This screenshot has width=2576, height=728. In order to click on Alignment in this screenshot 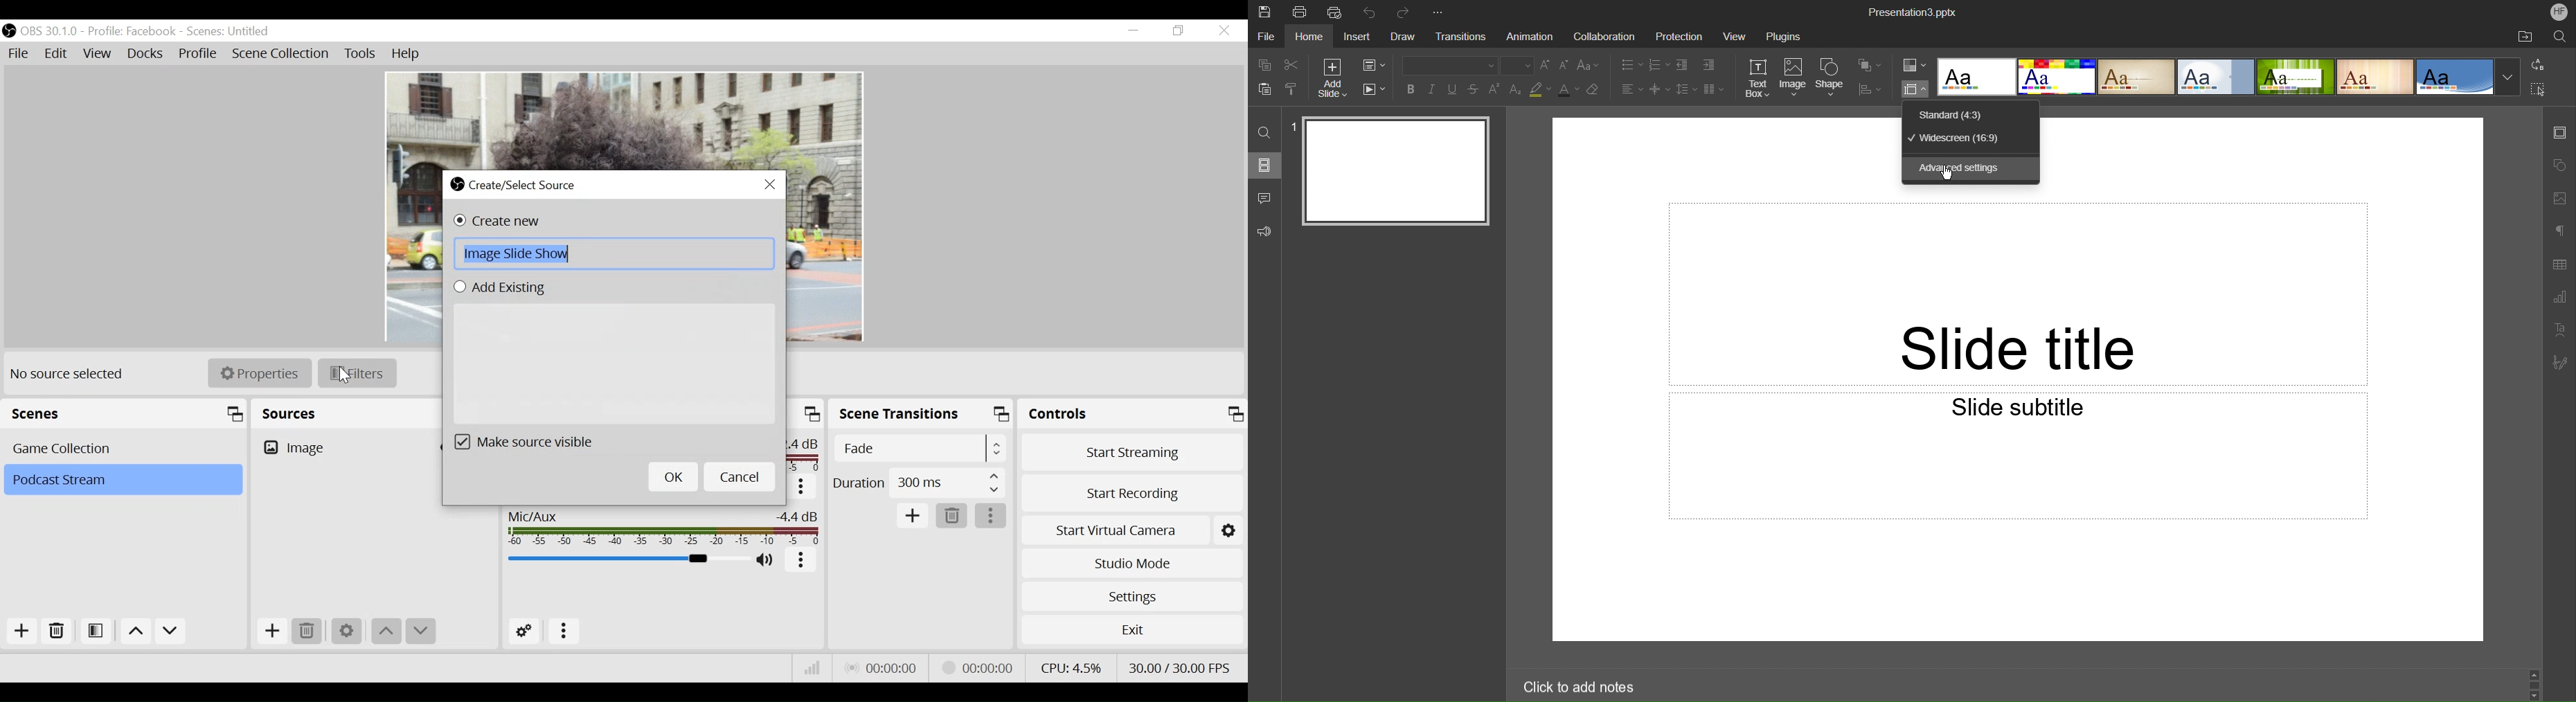, I will do `click(1631, 89)`.